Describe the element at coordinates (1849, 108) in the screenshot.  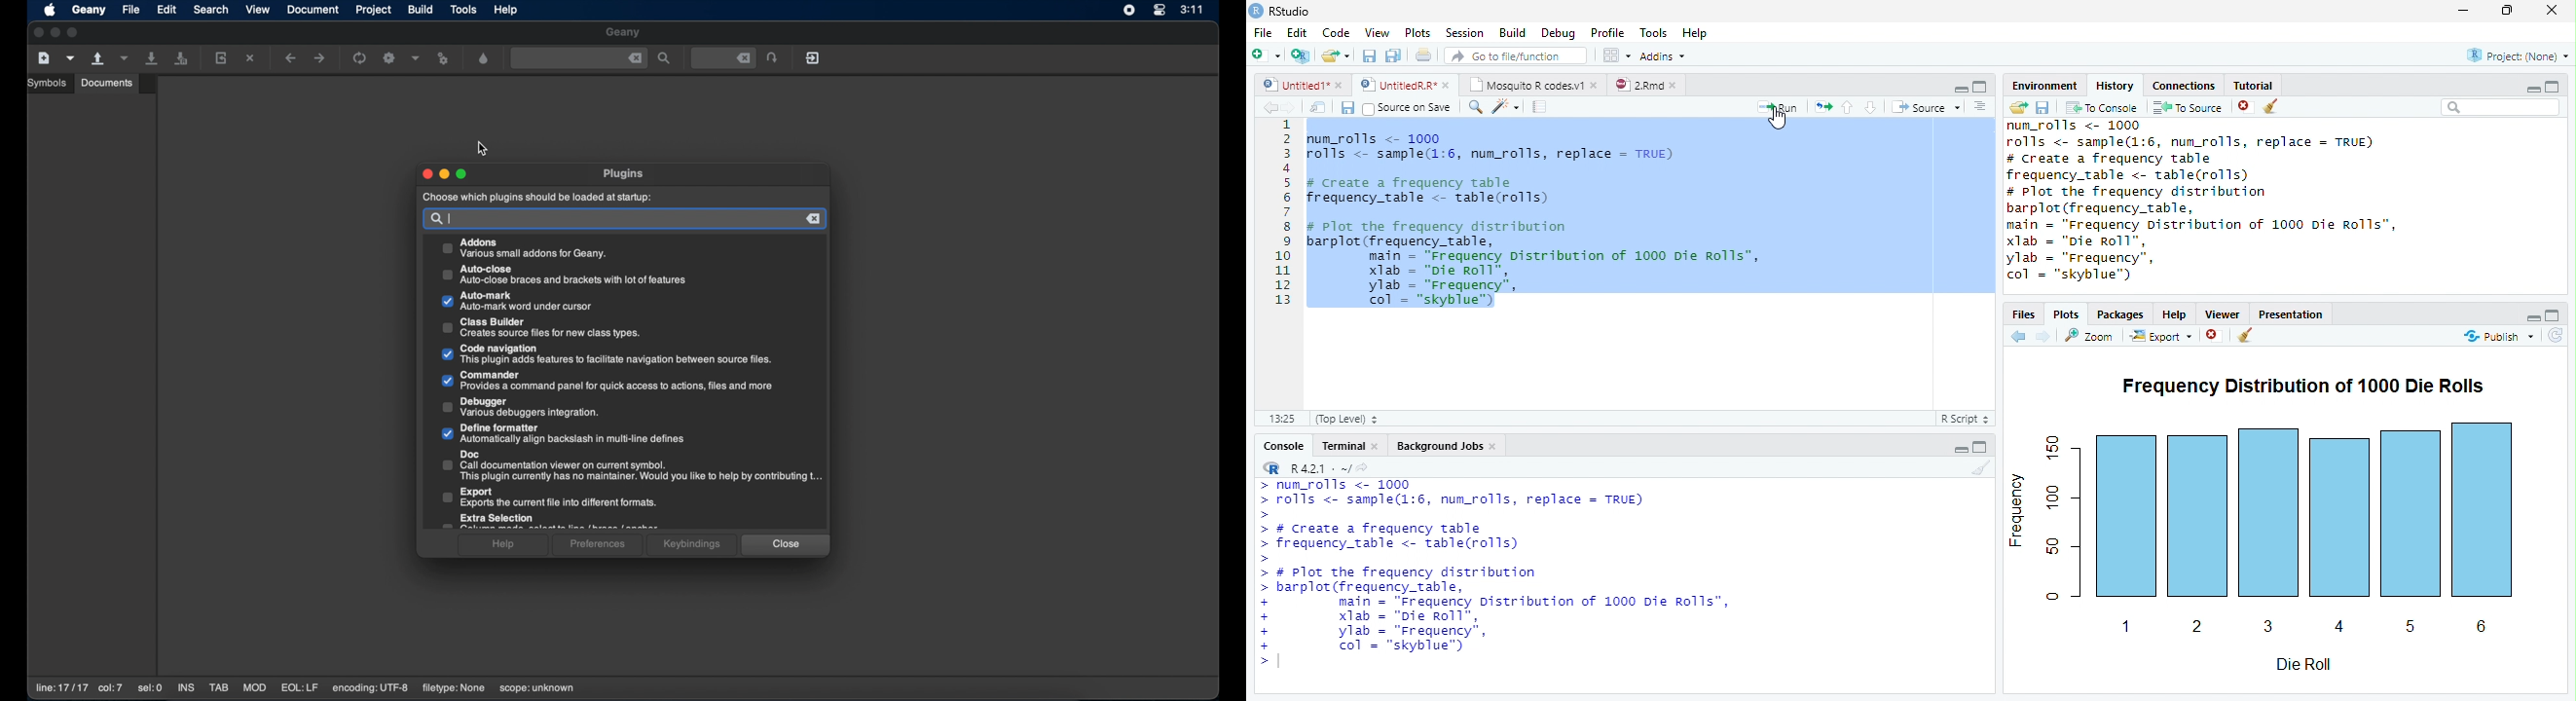
I see `Go to previous section of code` at that location.